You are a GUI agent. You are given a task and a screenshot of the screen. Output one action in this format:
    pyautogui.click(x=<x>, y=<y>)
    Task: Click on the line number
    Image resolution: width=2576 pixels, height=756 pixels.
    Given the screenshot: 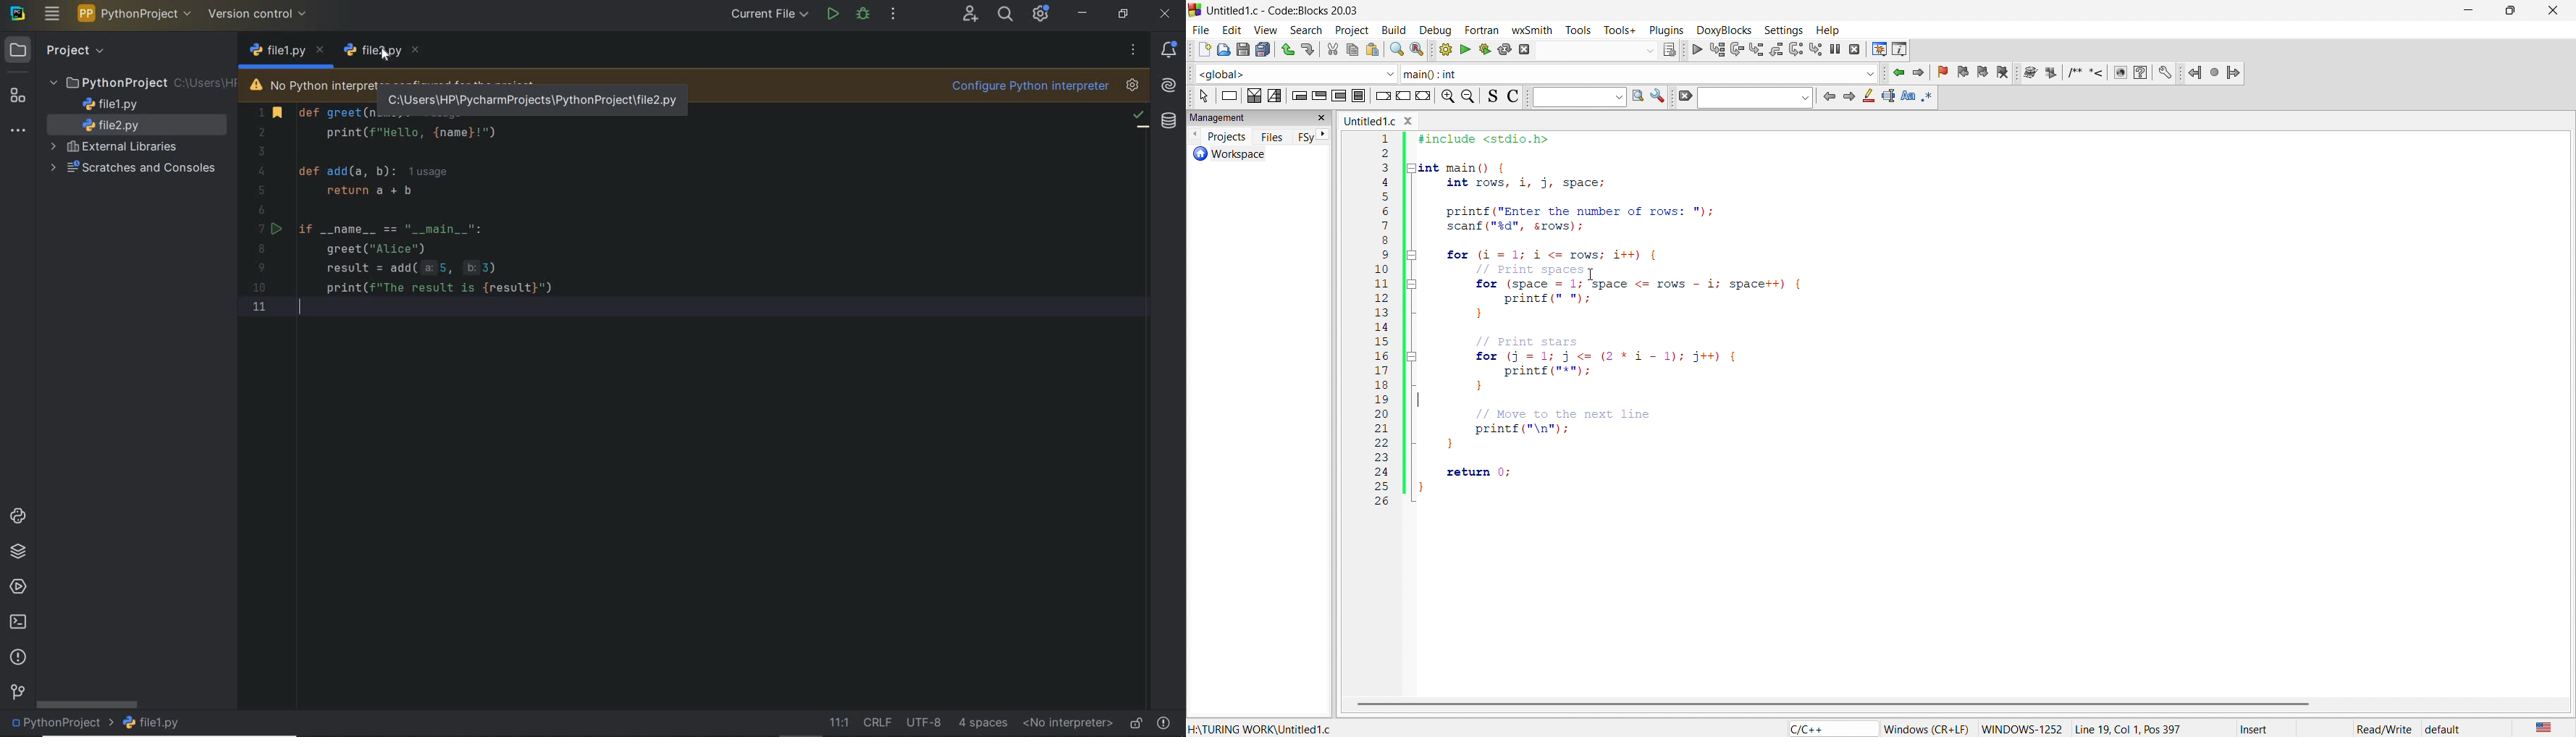 What is the action you would take?
    pyautogui.click(x=1388, y=321)
    